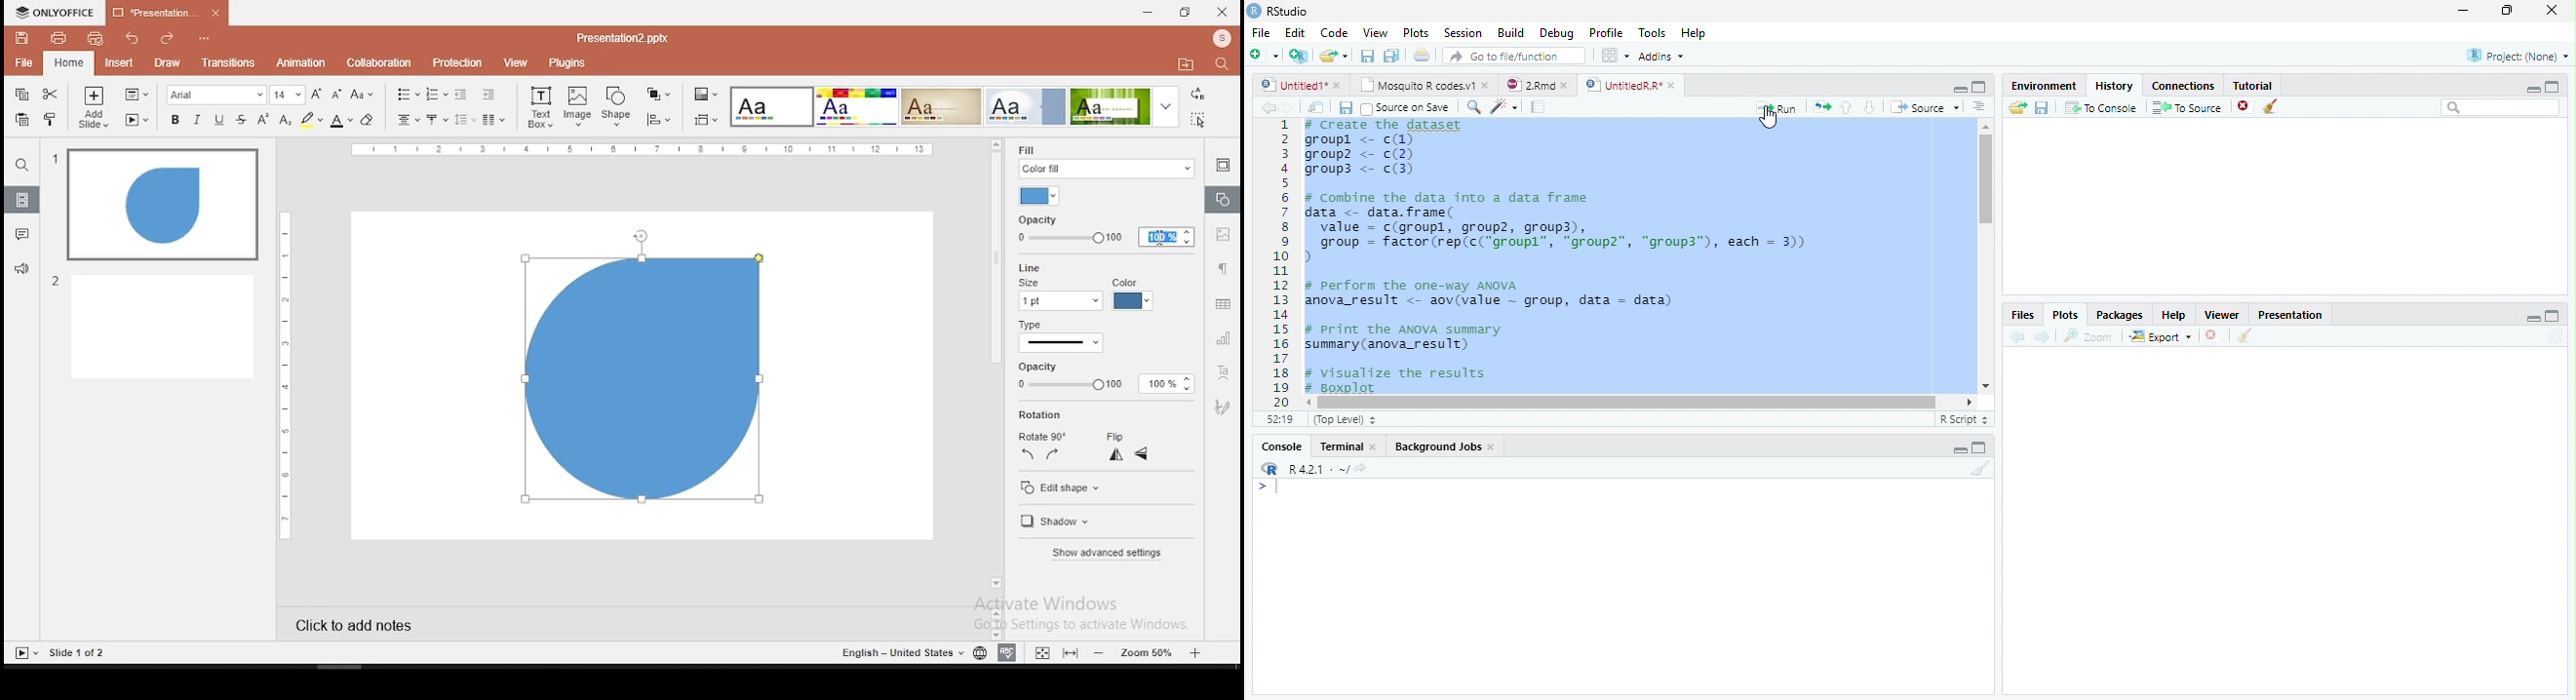 This screenshot has height=700, width=2576. I want to click on select all, so click(1196, 122).